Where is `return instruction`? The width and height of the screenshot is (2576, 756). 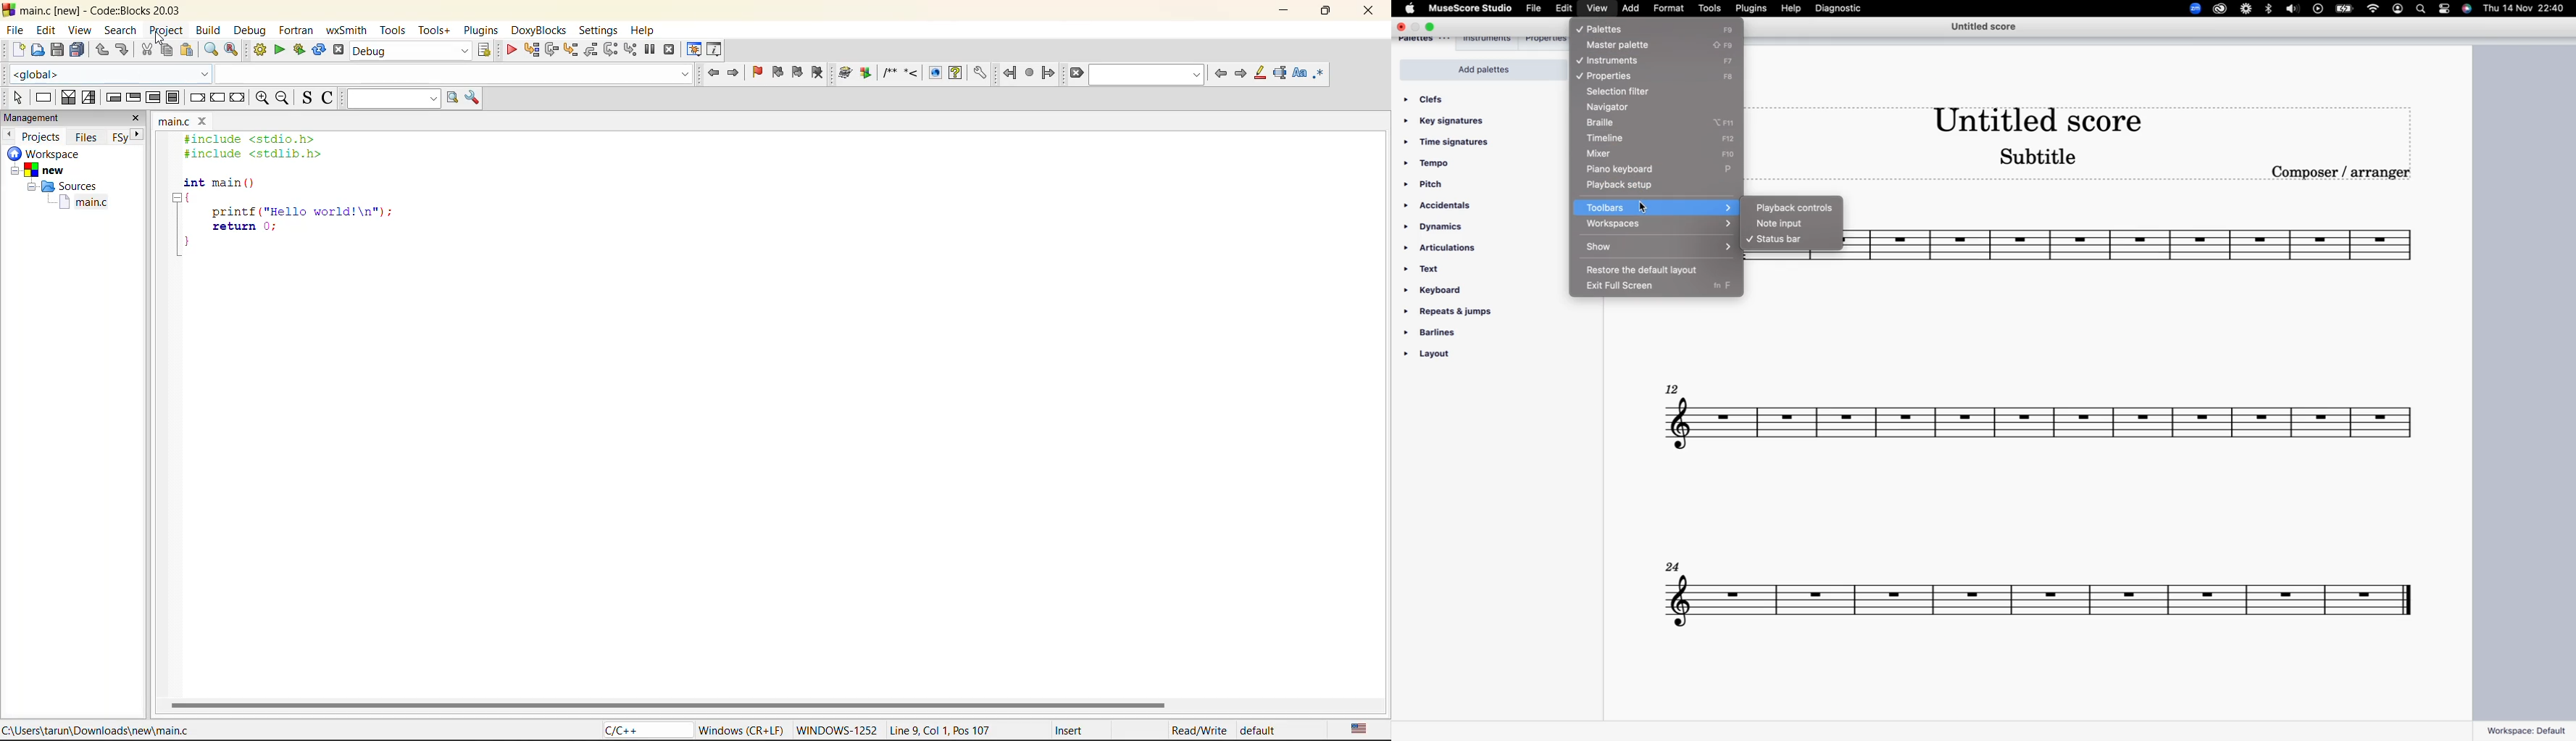
return instruction is located at coordinates (238, 99).